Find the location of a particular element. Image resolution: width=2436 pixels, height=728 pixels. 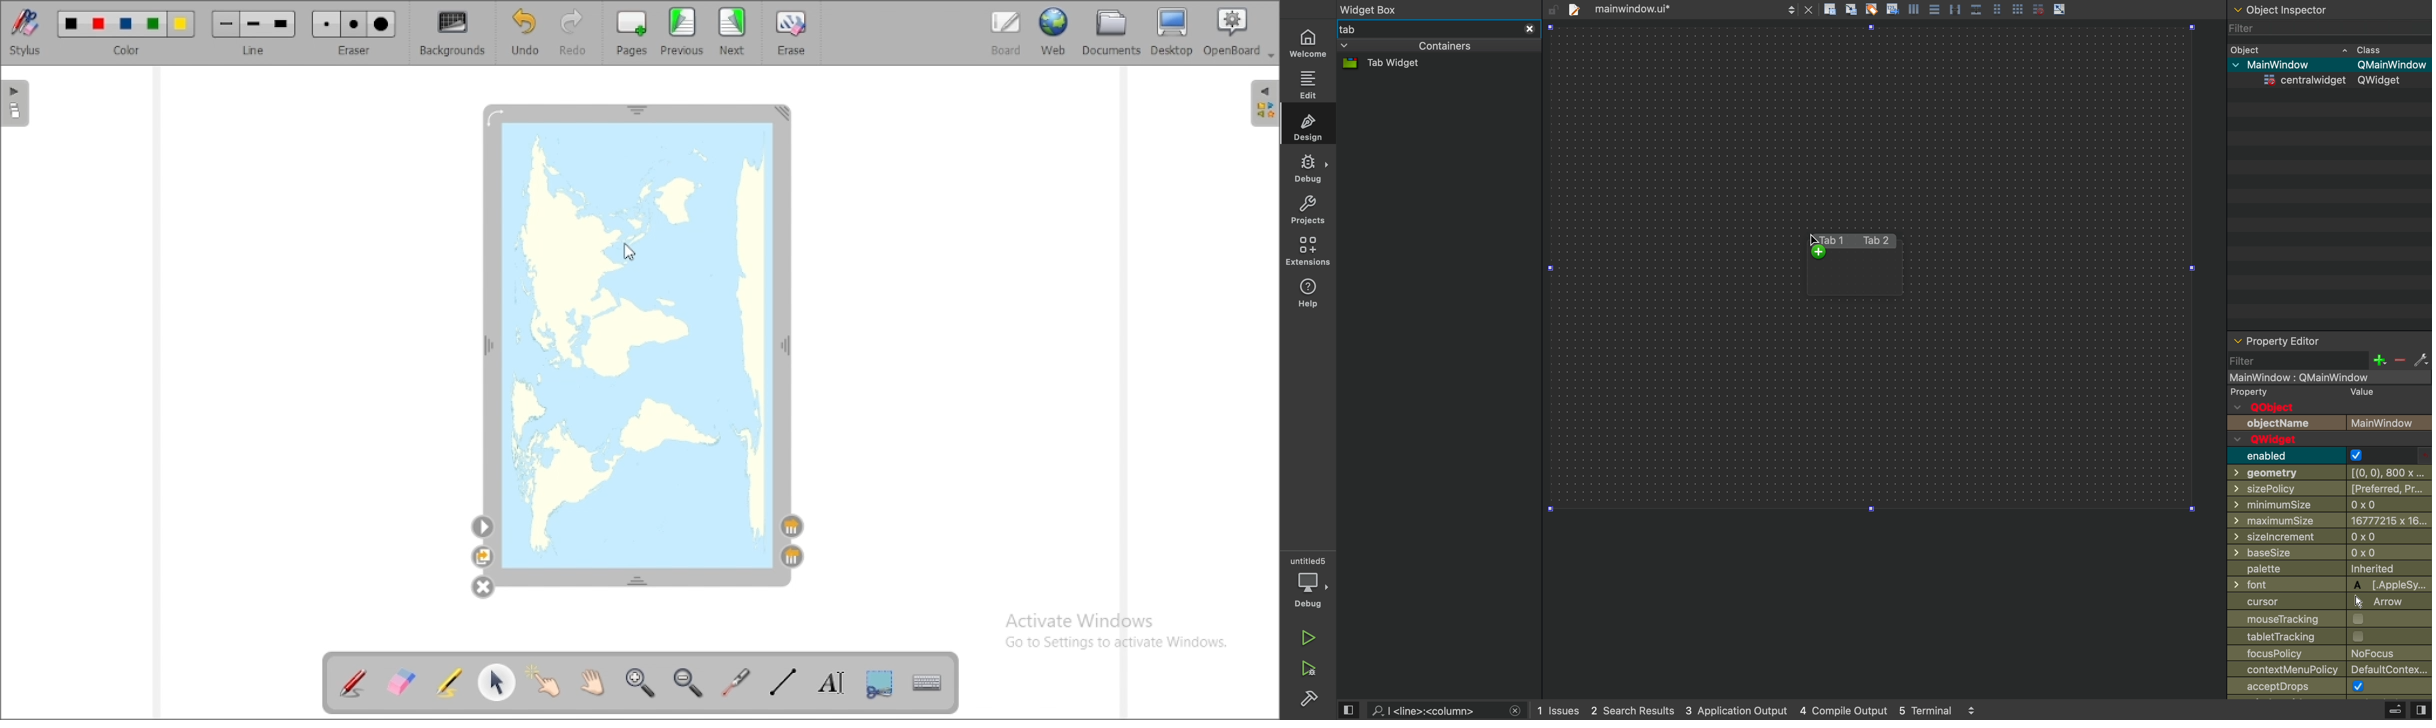

grid view large is located at coordinates (2017, 8).